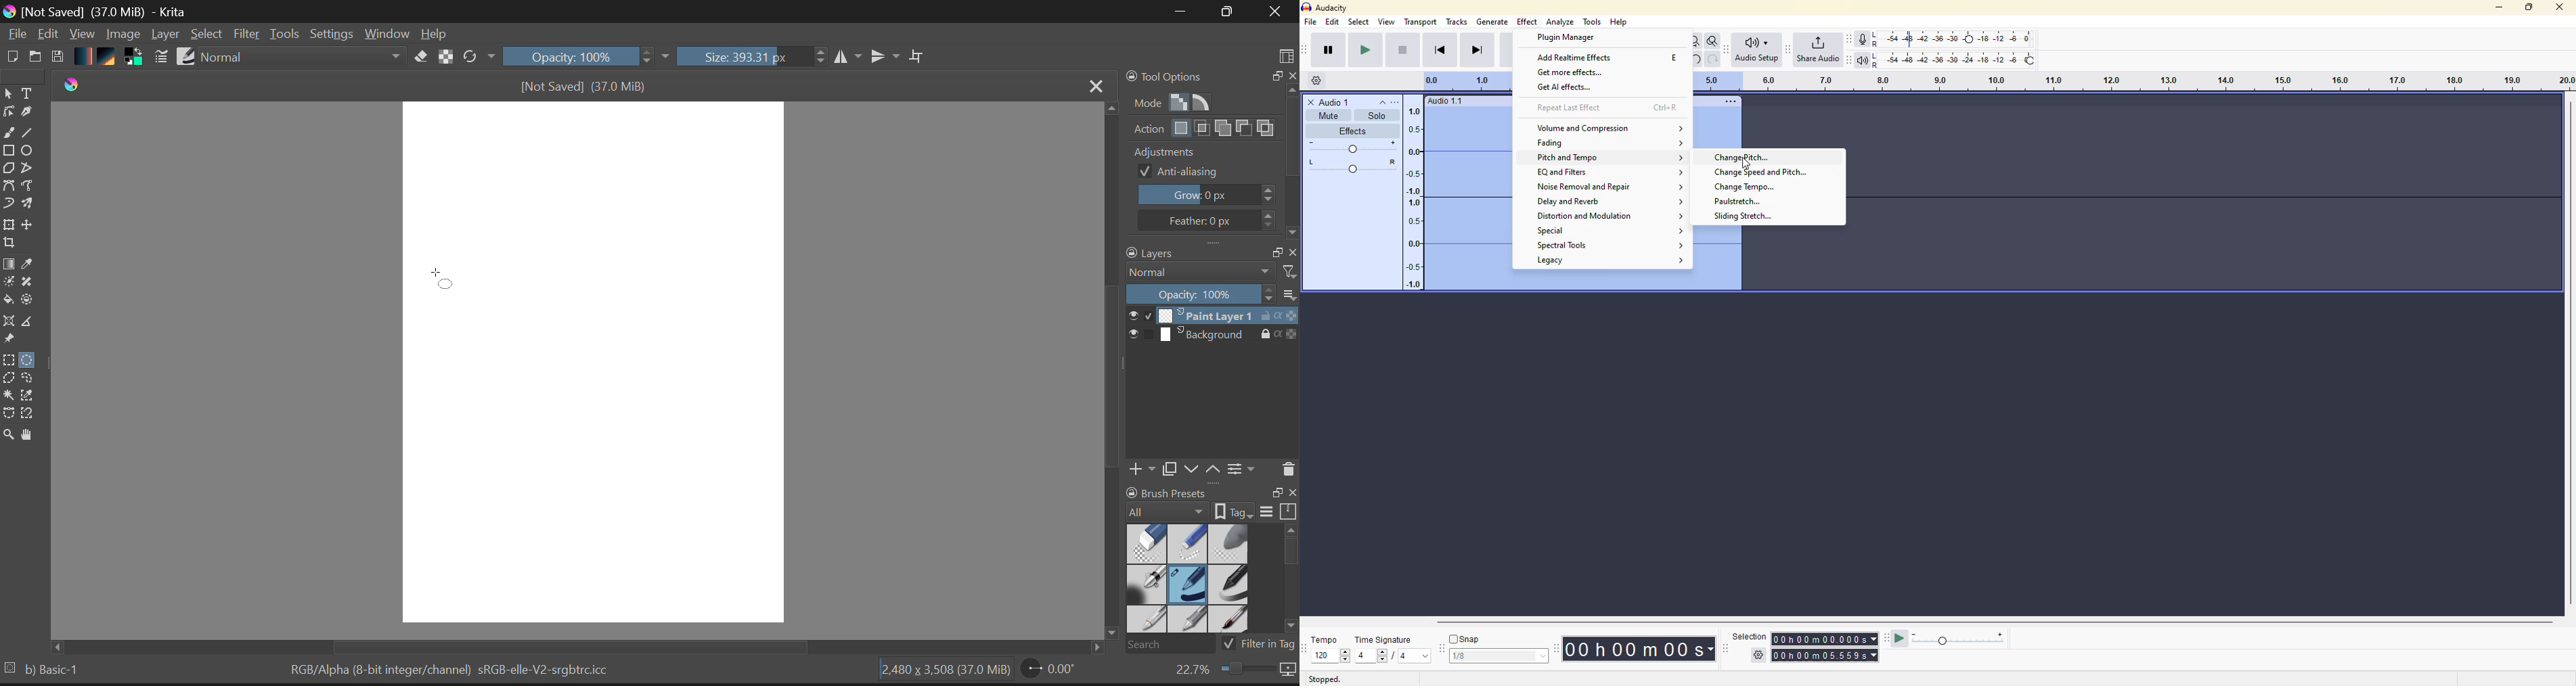 The image size is (2576, 700). Describe the element at coordinates (333, 35) in the screenshot. I see `Settings` at that location.